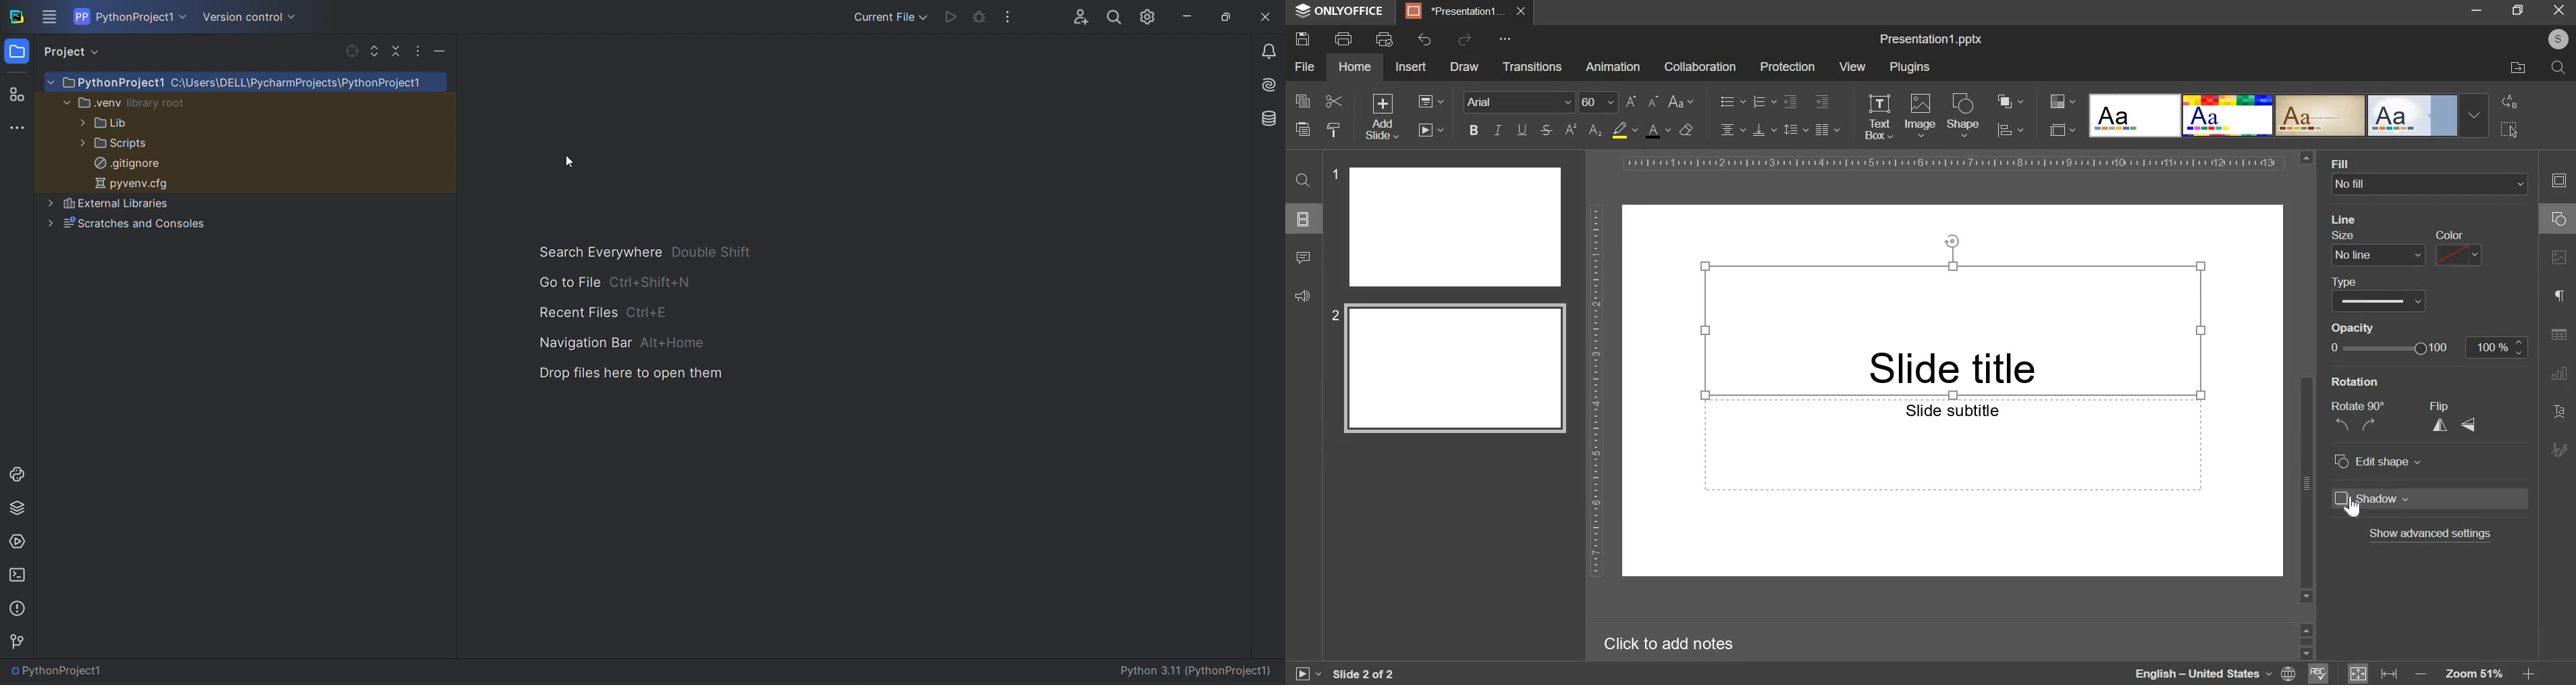 The width and height of the screenshot is (2576, 700). Describe the element at coordinates (1763, 101) in the screenshot. I see `numbering` at that location.